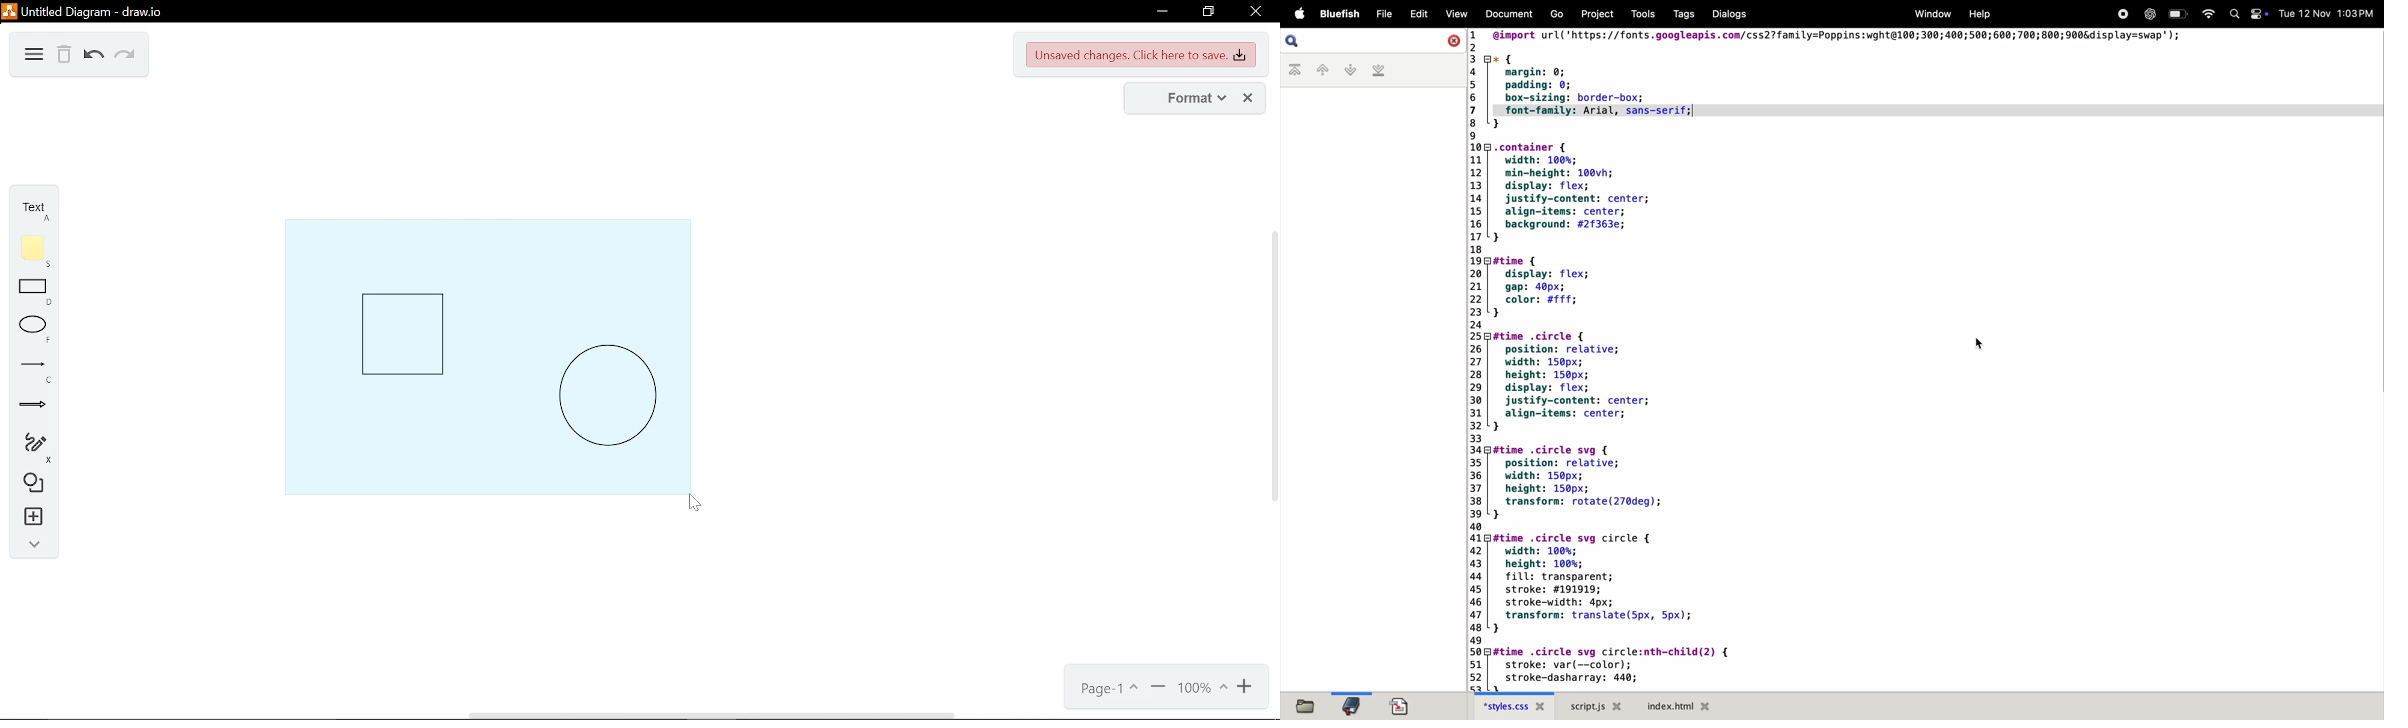 This screenshot has height=728, width=2408. What do you see at coordinates (2119, 14) in the screenshot?
I see `recorder` at bounding box center [2119, 14].